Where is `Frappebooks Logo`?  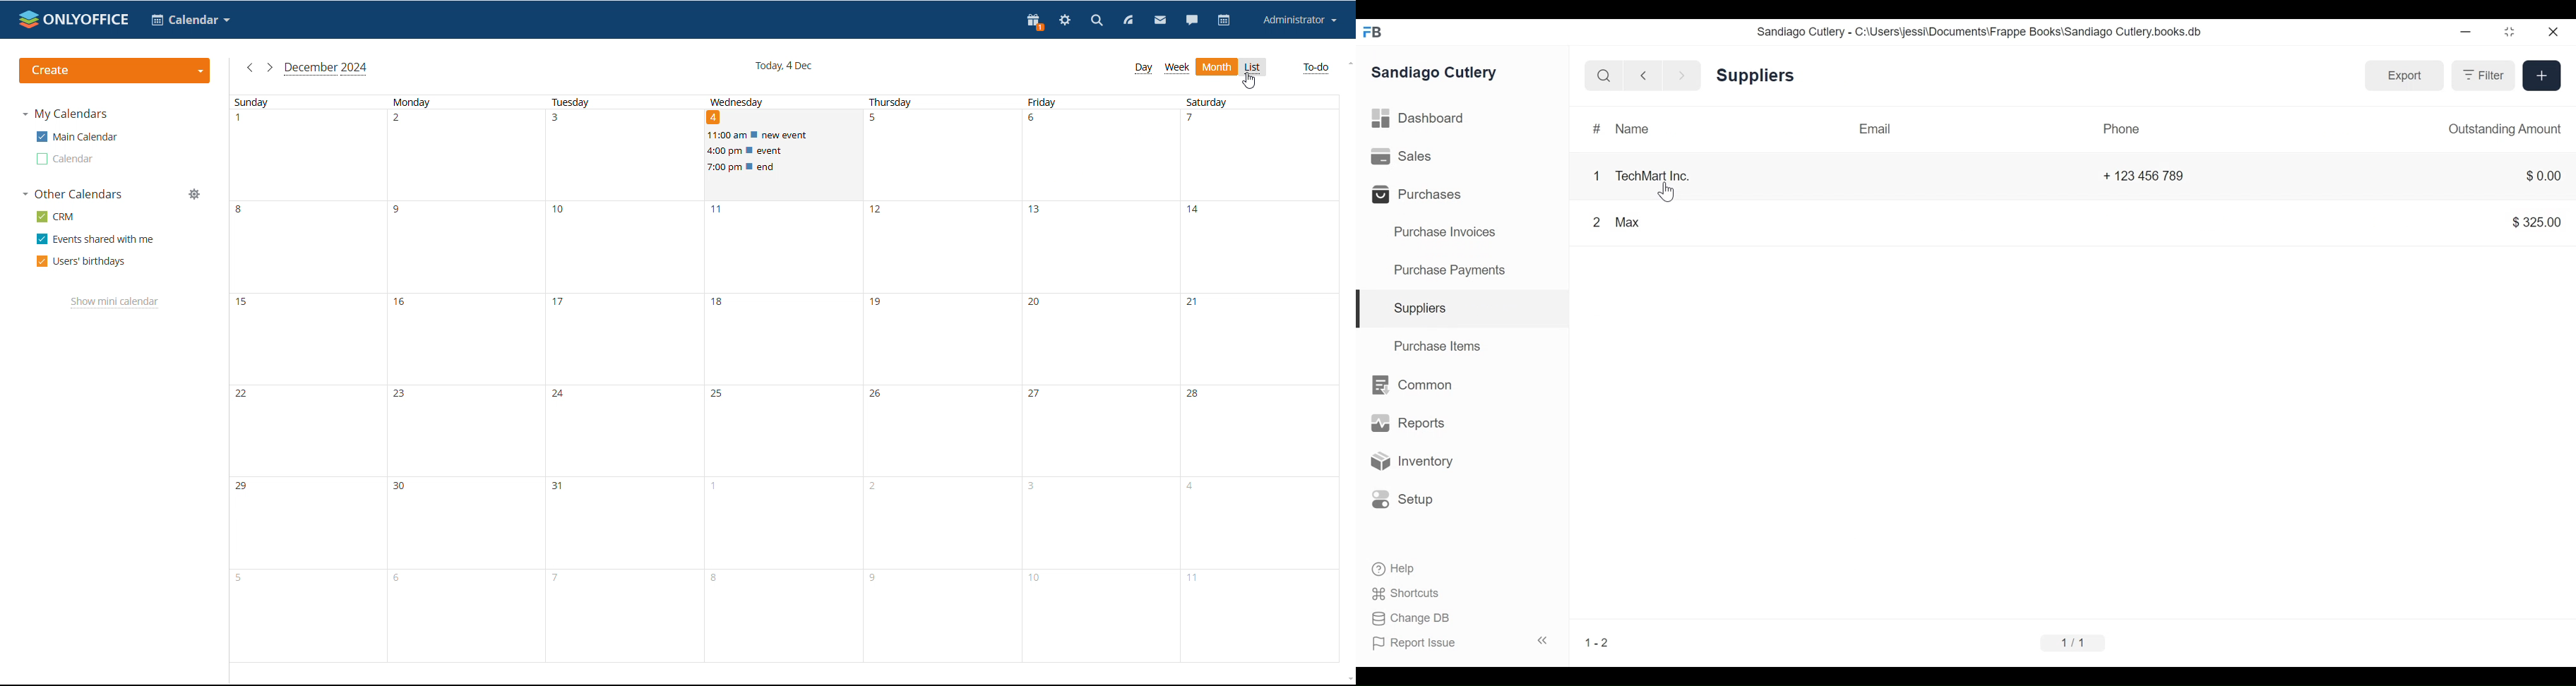 Frappebooks Logo is located at coordinates (1376, 29).